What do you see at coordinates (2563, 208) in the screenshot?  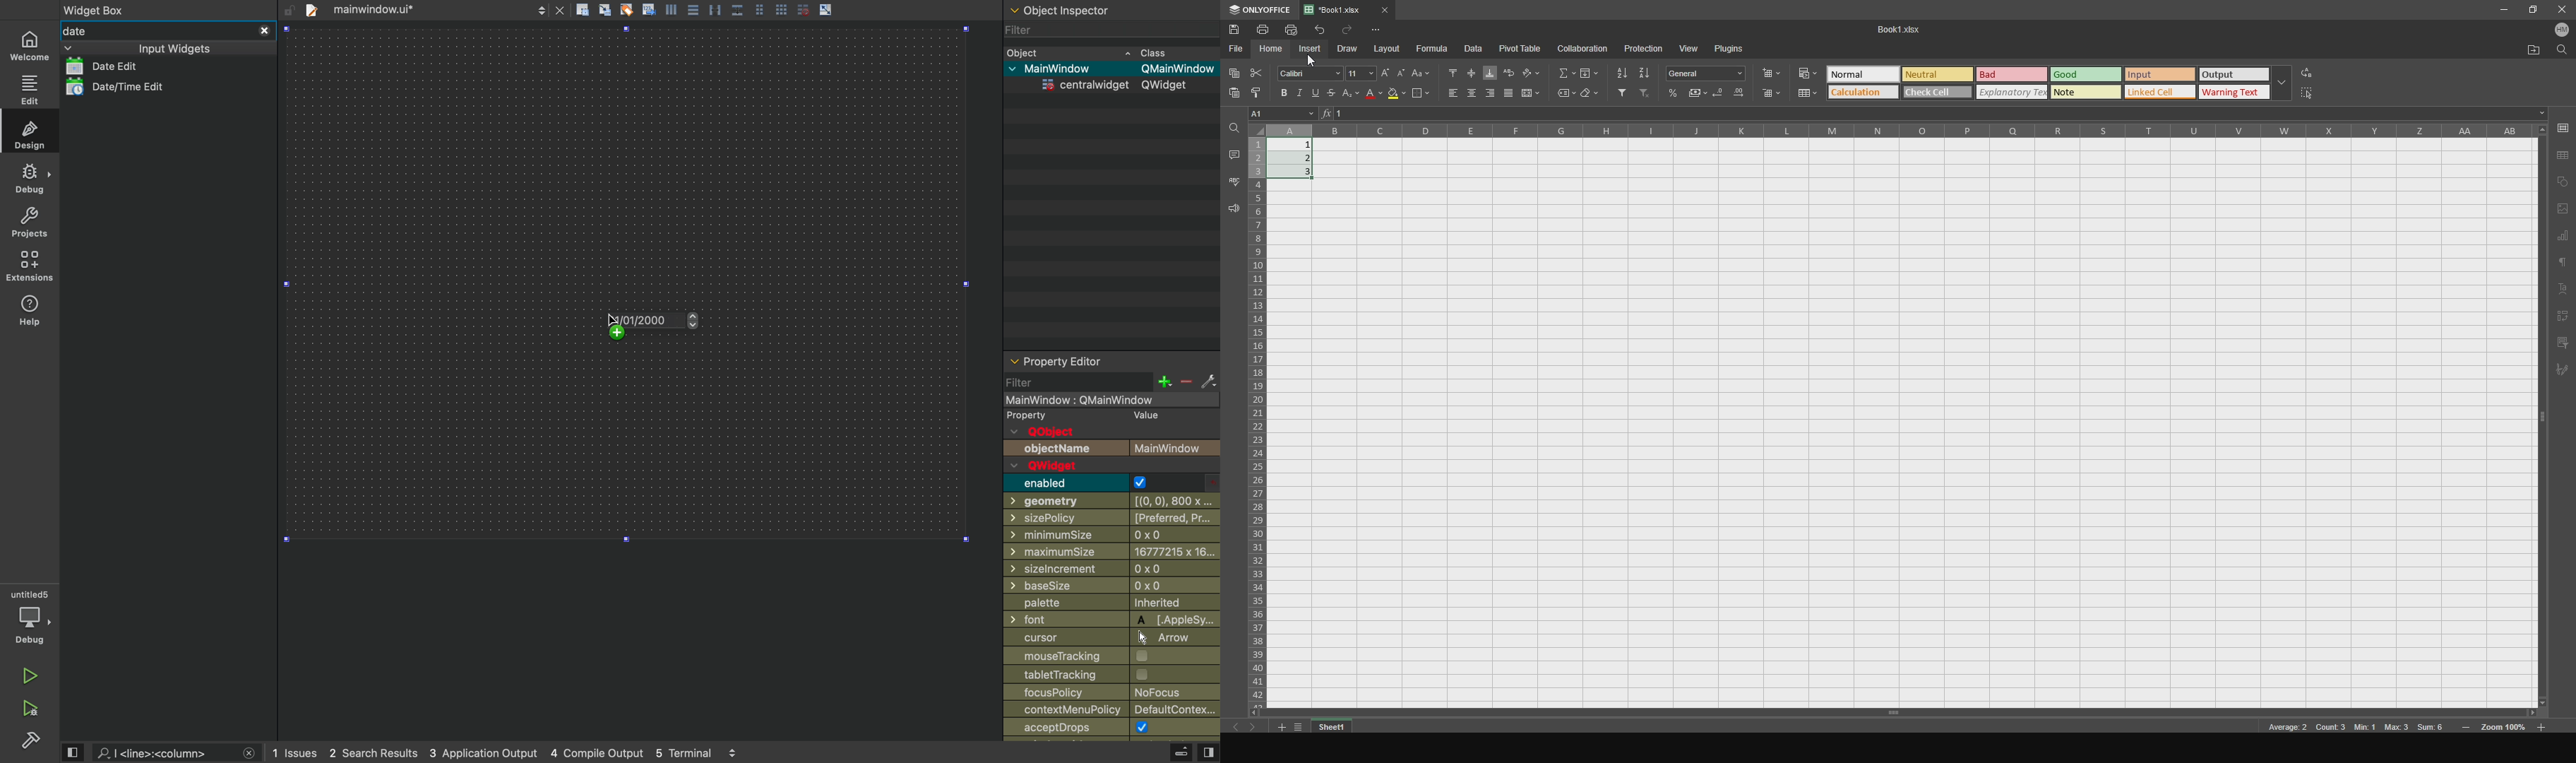 I see `page` at bounding box center [2563, 208].